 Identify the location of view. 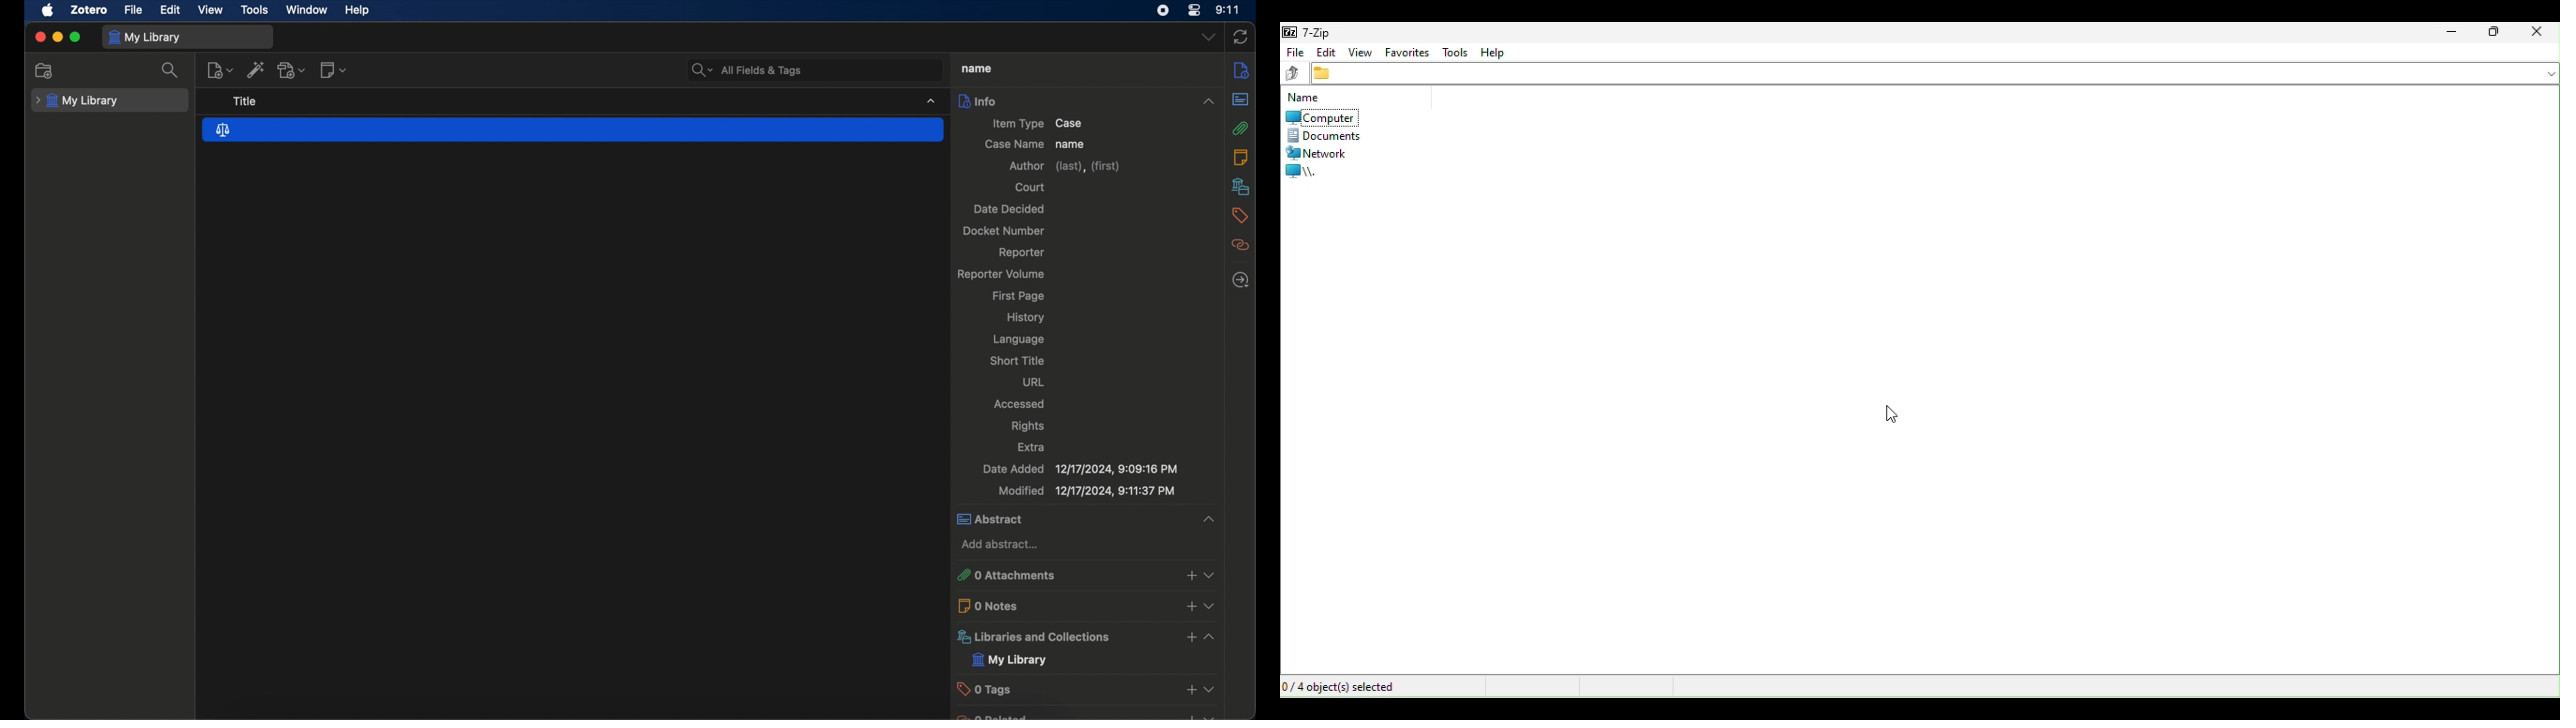
(211, 10).